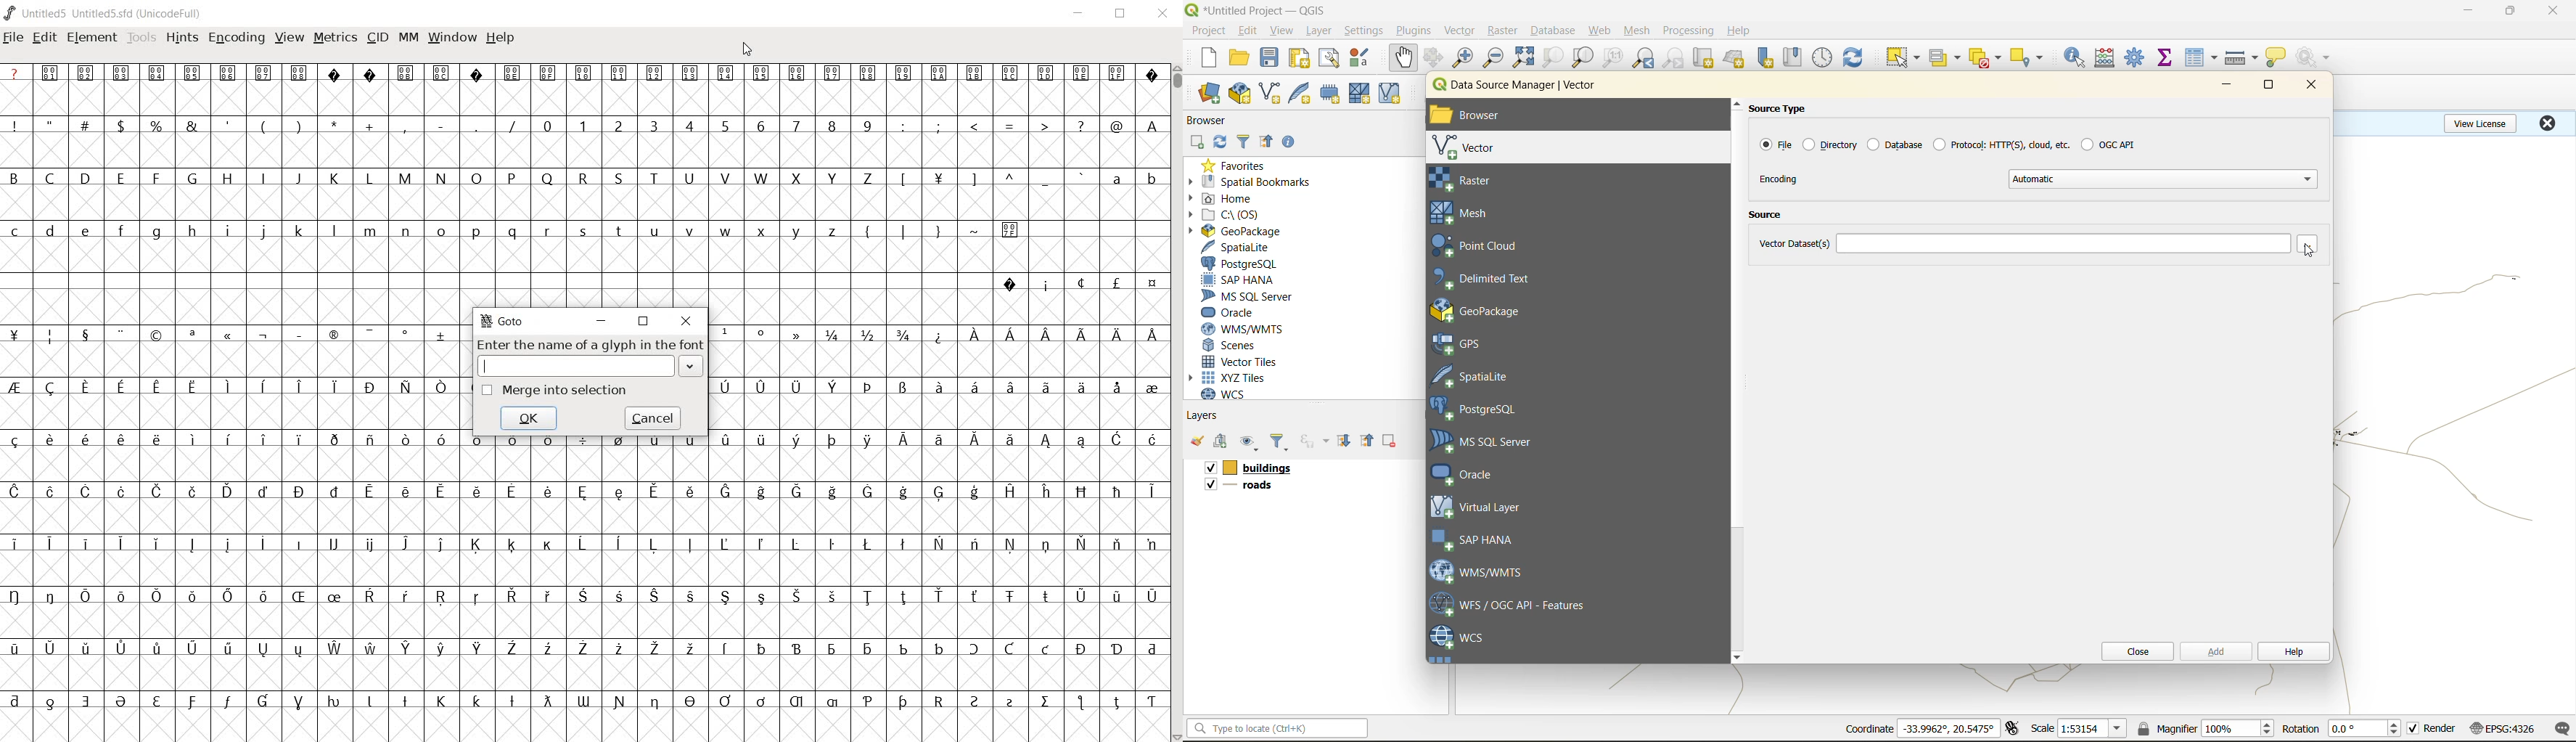 The width and height of the screenshot is (2576, 756). Describe the element at coordinates (725, 178) in the screenshot. I see `V` at that location.